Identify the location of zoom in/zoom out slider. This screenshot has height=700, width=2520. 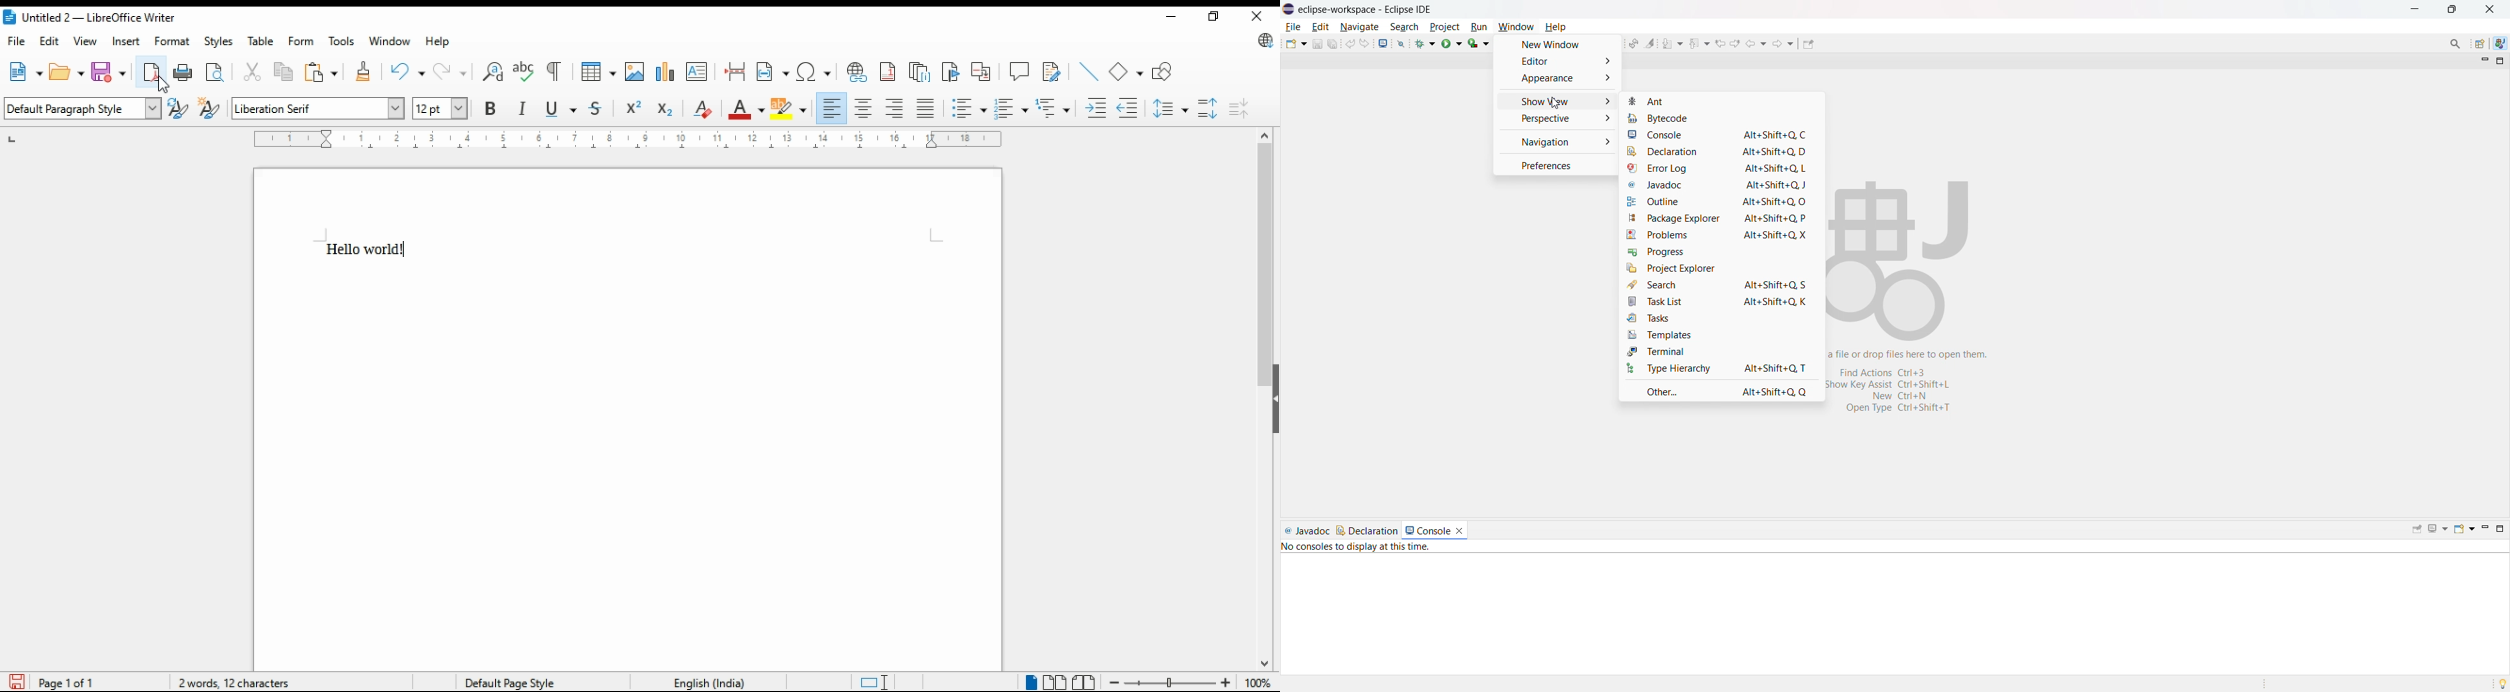
(1168, 683).